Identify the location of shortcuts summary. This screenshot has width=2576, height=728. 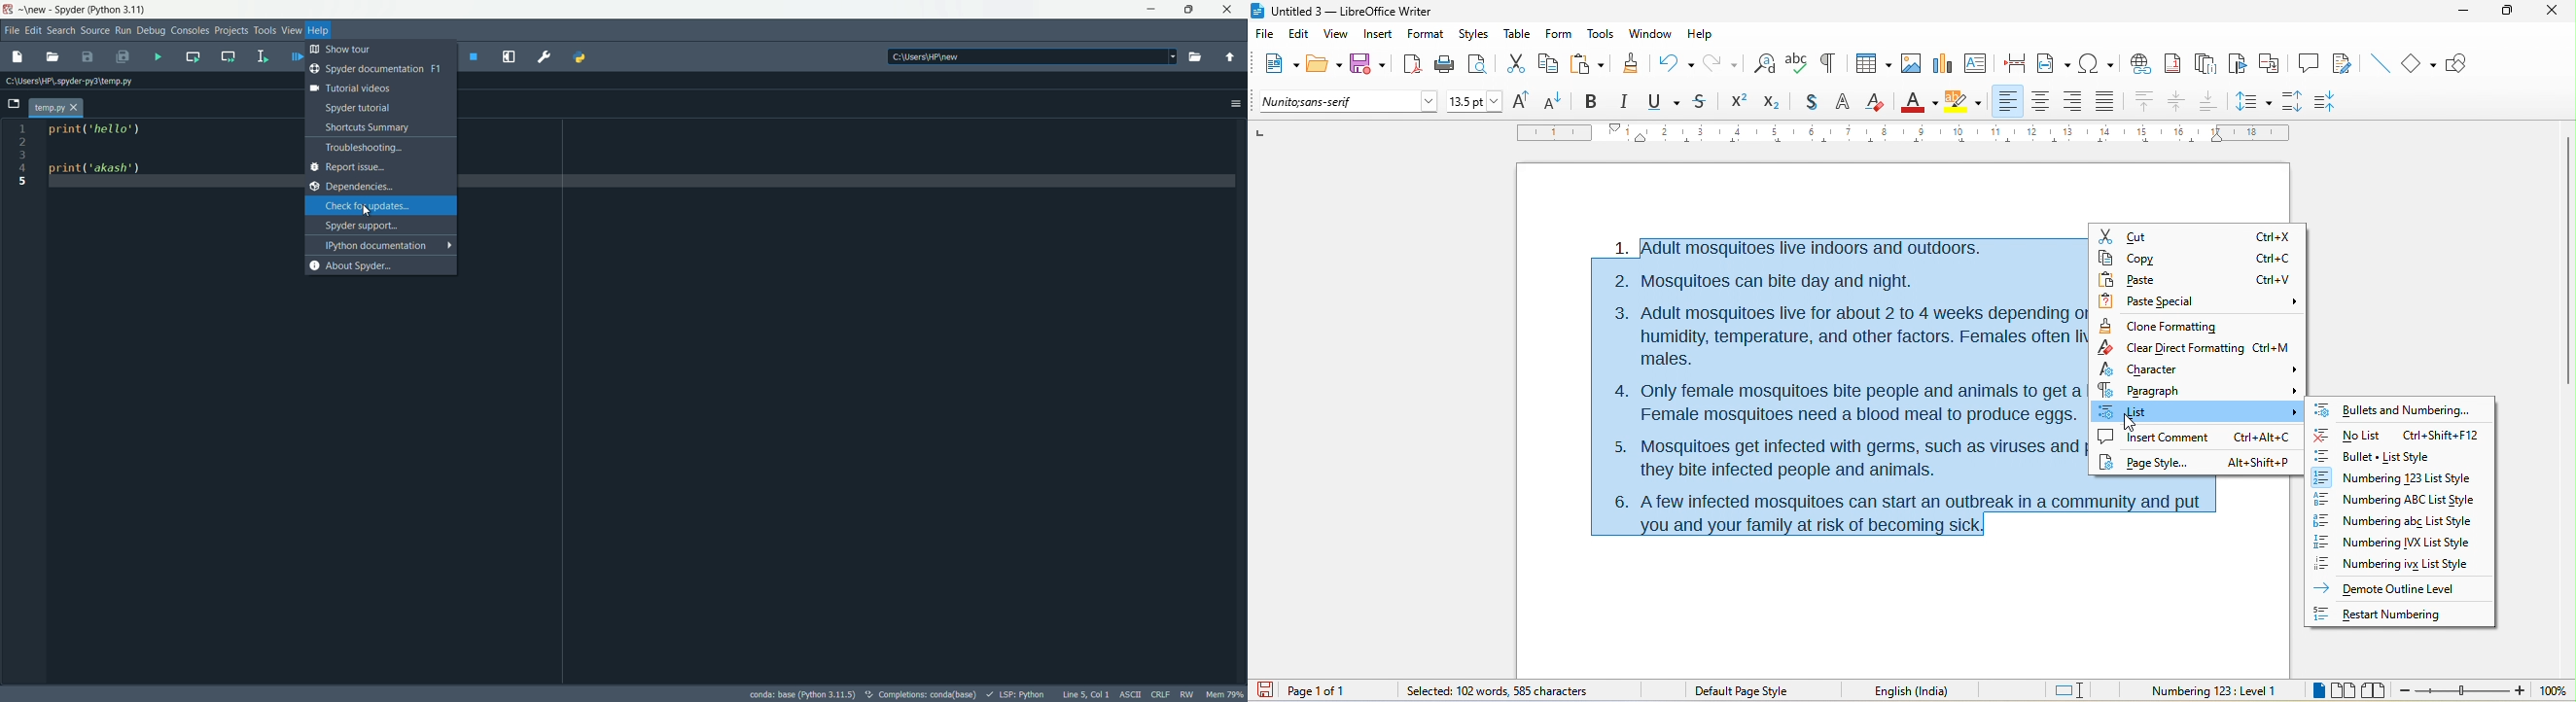
(375, 127).